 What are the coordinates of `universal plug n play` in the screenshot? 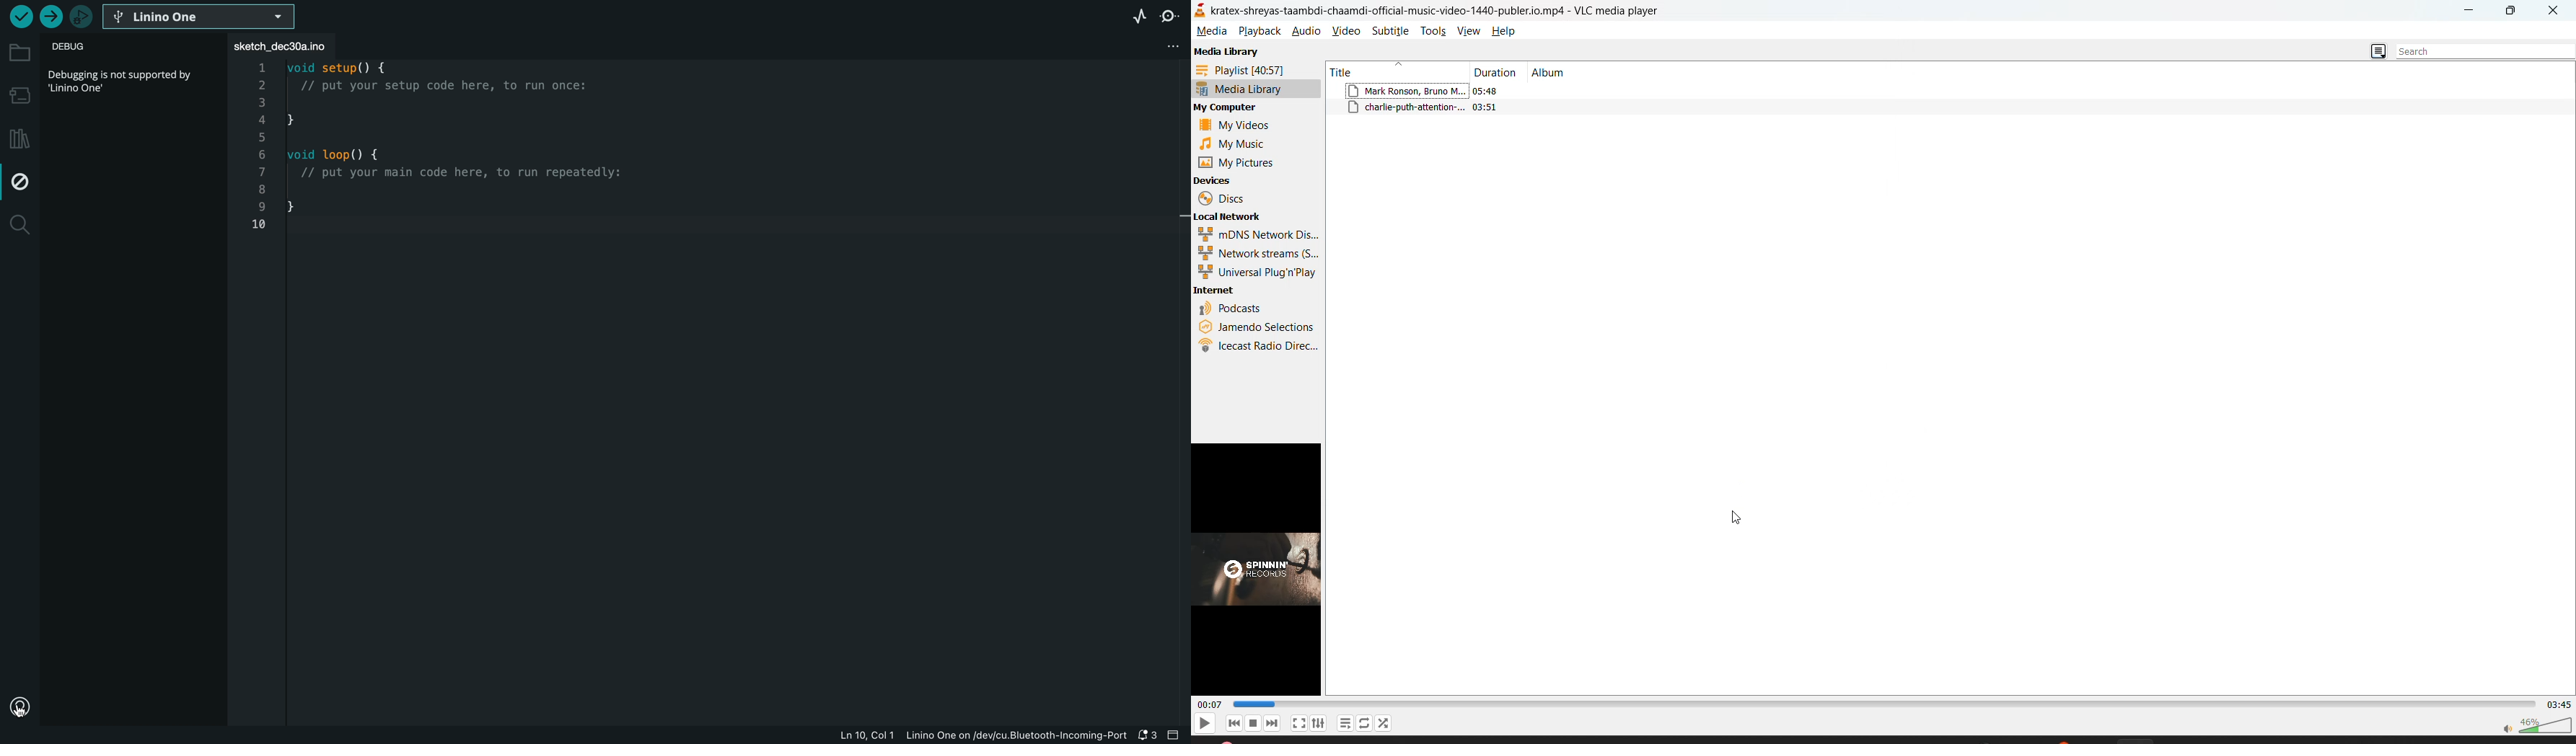 It's located at (1256, 274).